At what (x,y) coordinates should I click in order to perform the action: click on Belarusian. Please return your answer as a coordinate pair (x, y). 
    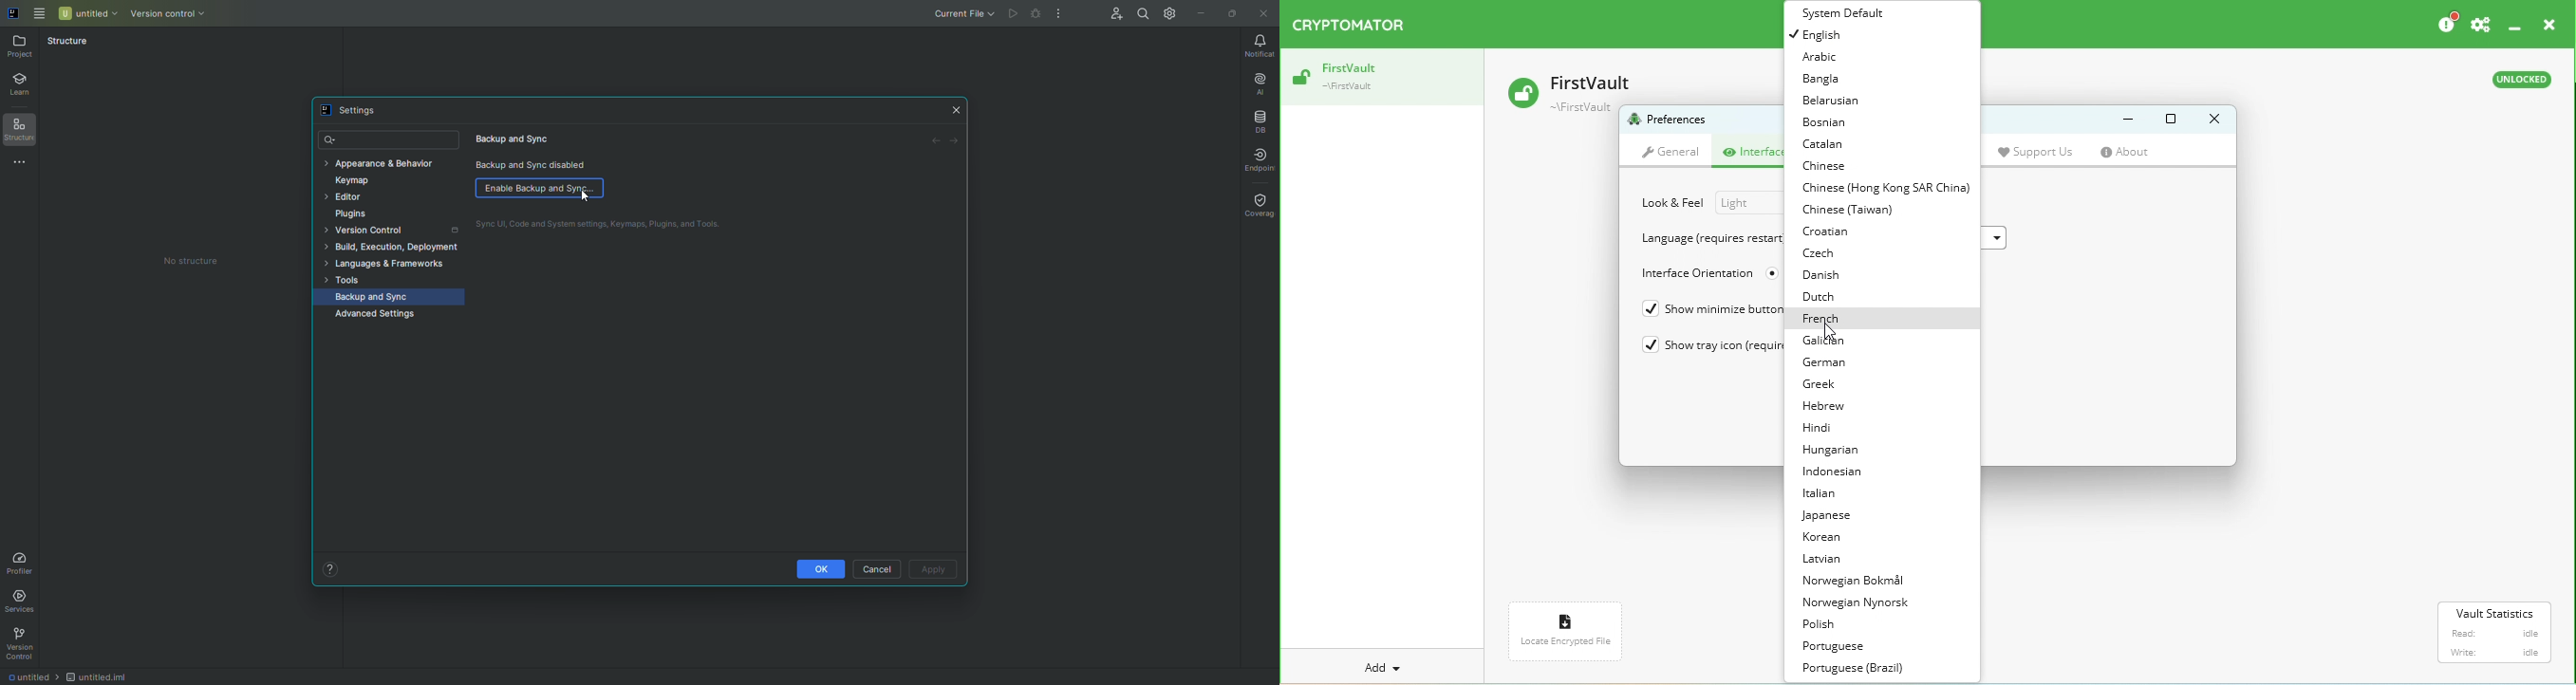
    Looking at the image, I should click on (1841, 103).